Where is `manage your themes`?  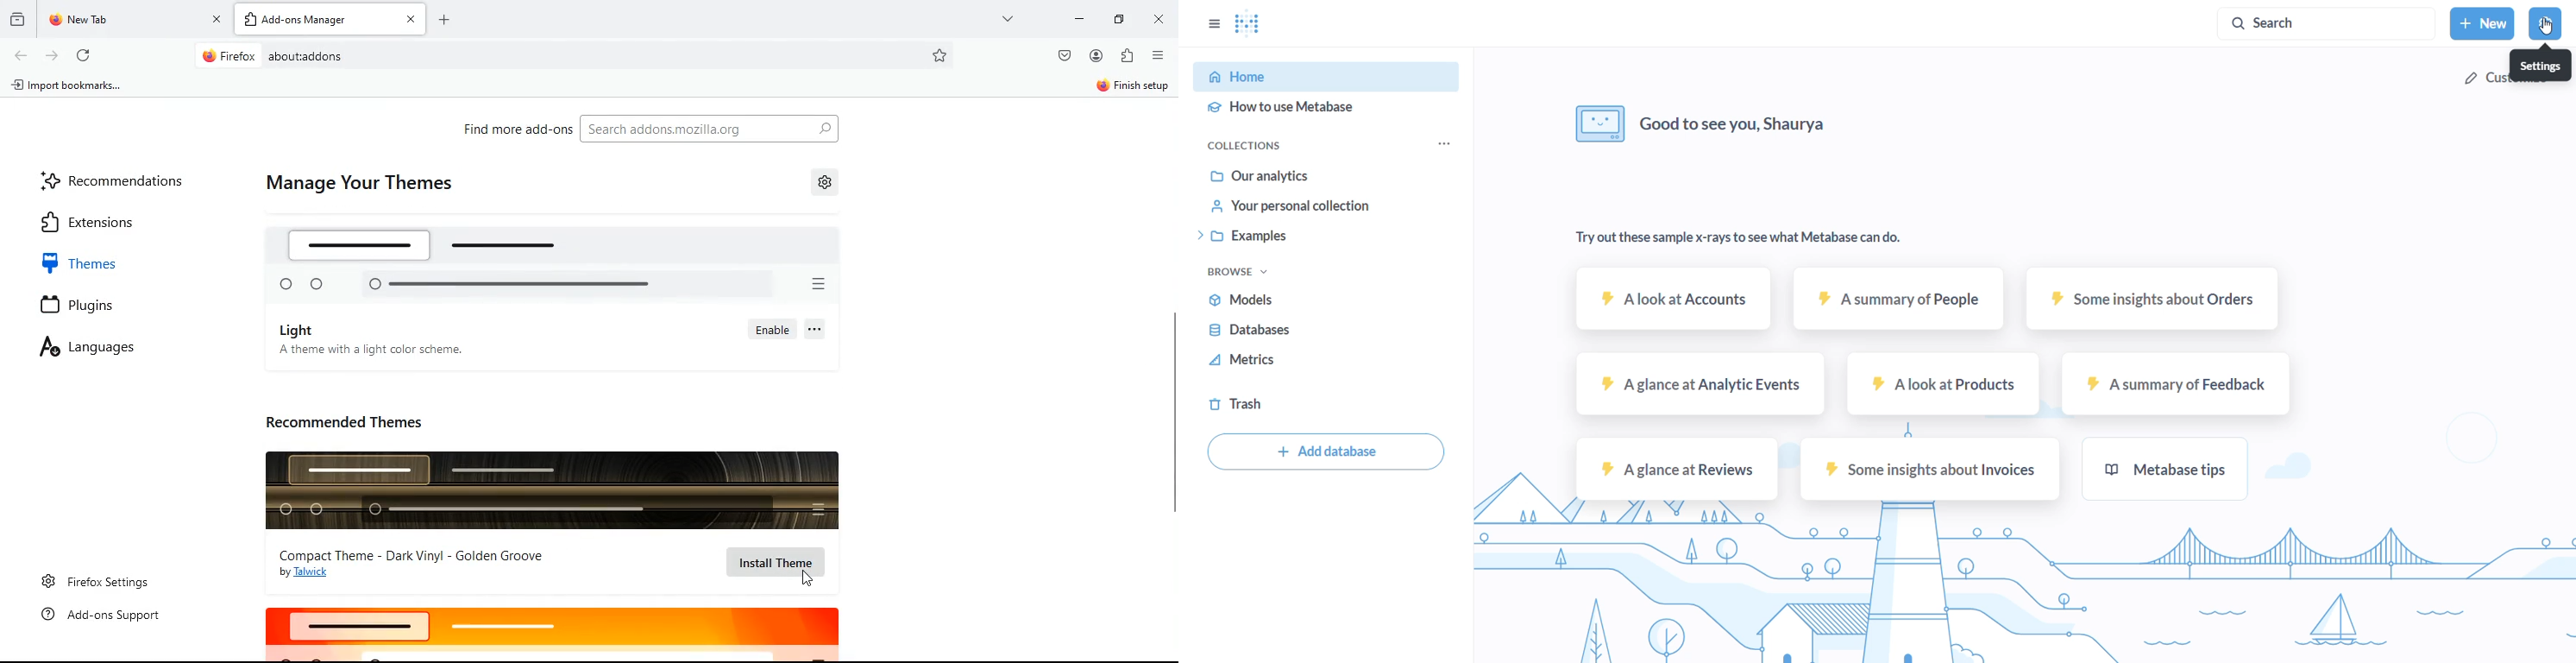
manage your themes is located at coordinates (359, 186).